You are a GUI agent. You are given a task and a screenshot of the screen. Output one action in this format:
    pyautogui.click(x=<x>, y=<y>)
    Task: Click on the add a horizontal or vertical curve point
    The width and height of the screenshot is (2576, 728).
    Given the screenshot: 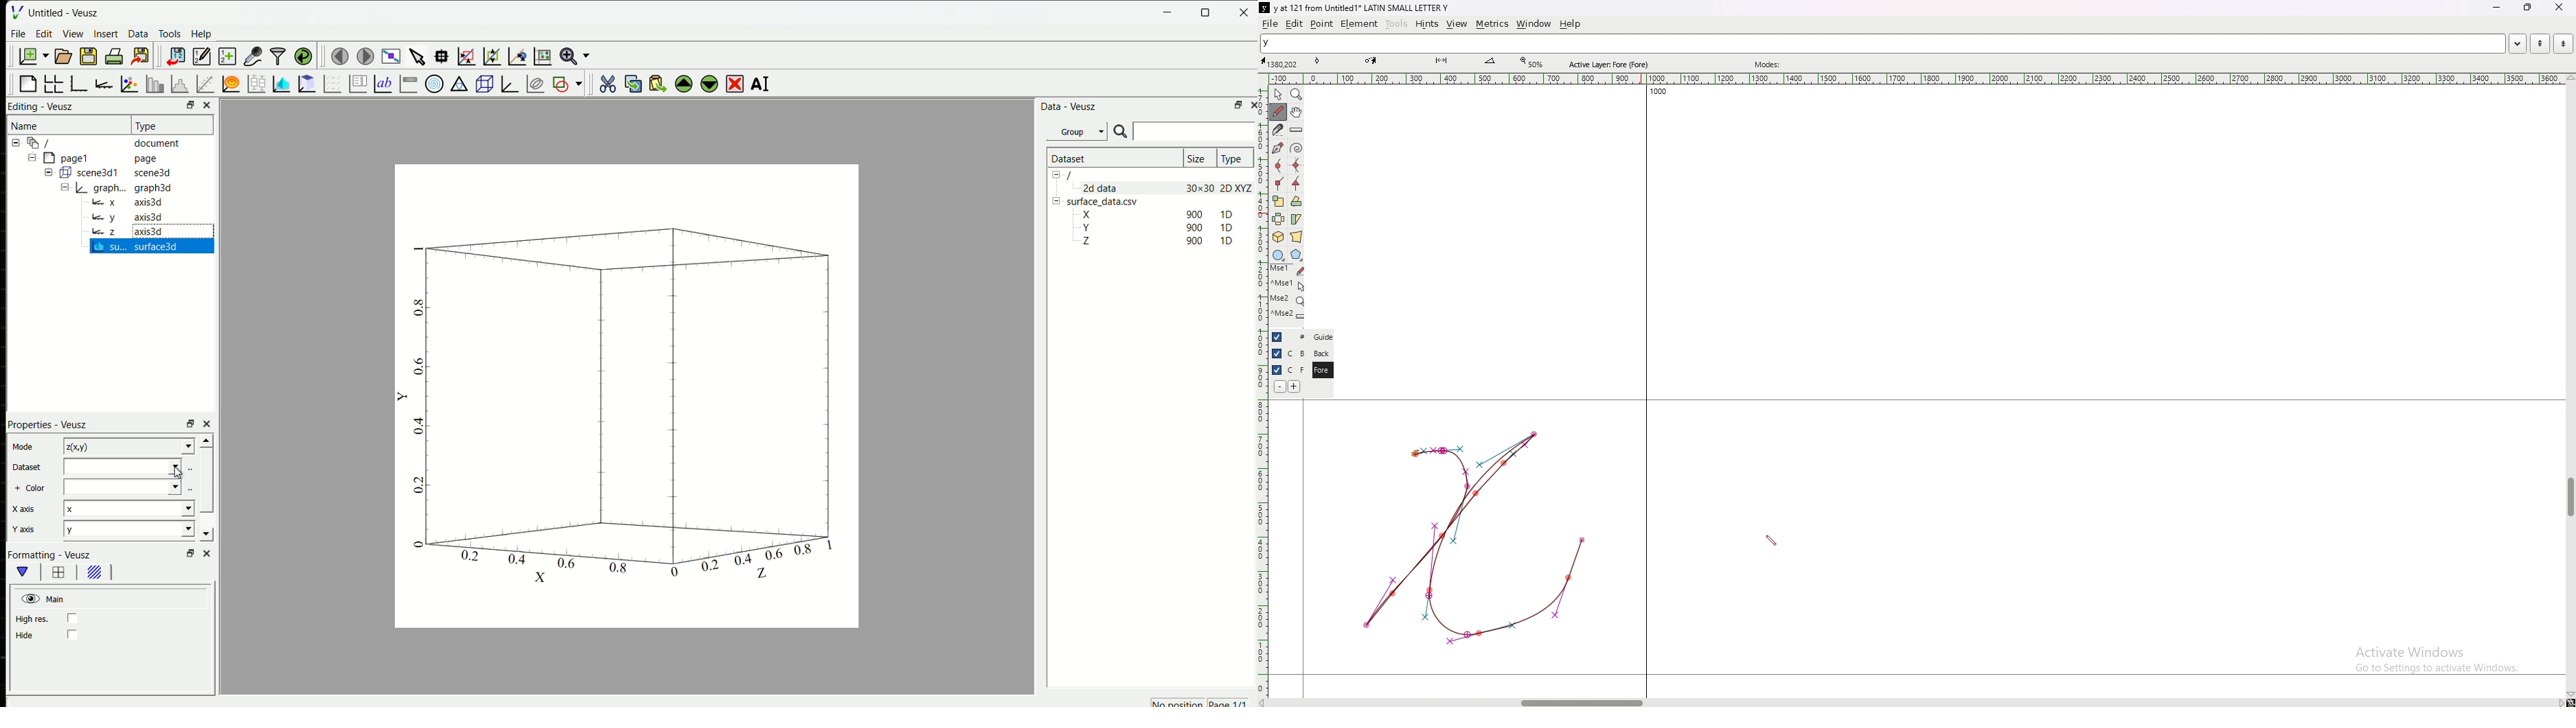 What is the action you would take?
    pyautogui.click(x=1297, y=165)
    